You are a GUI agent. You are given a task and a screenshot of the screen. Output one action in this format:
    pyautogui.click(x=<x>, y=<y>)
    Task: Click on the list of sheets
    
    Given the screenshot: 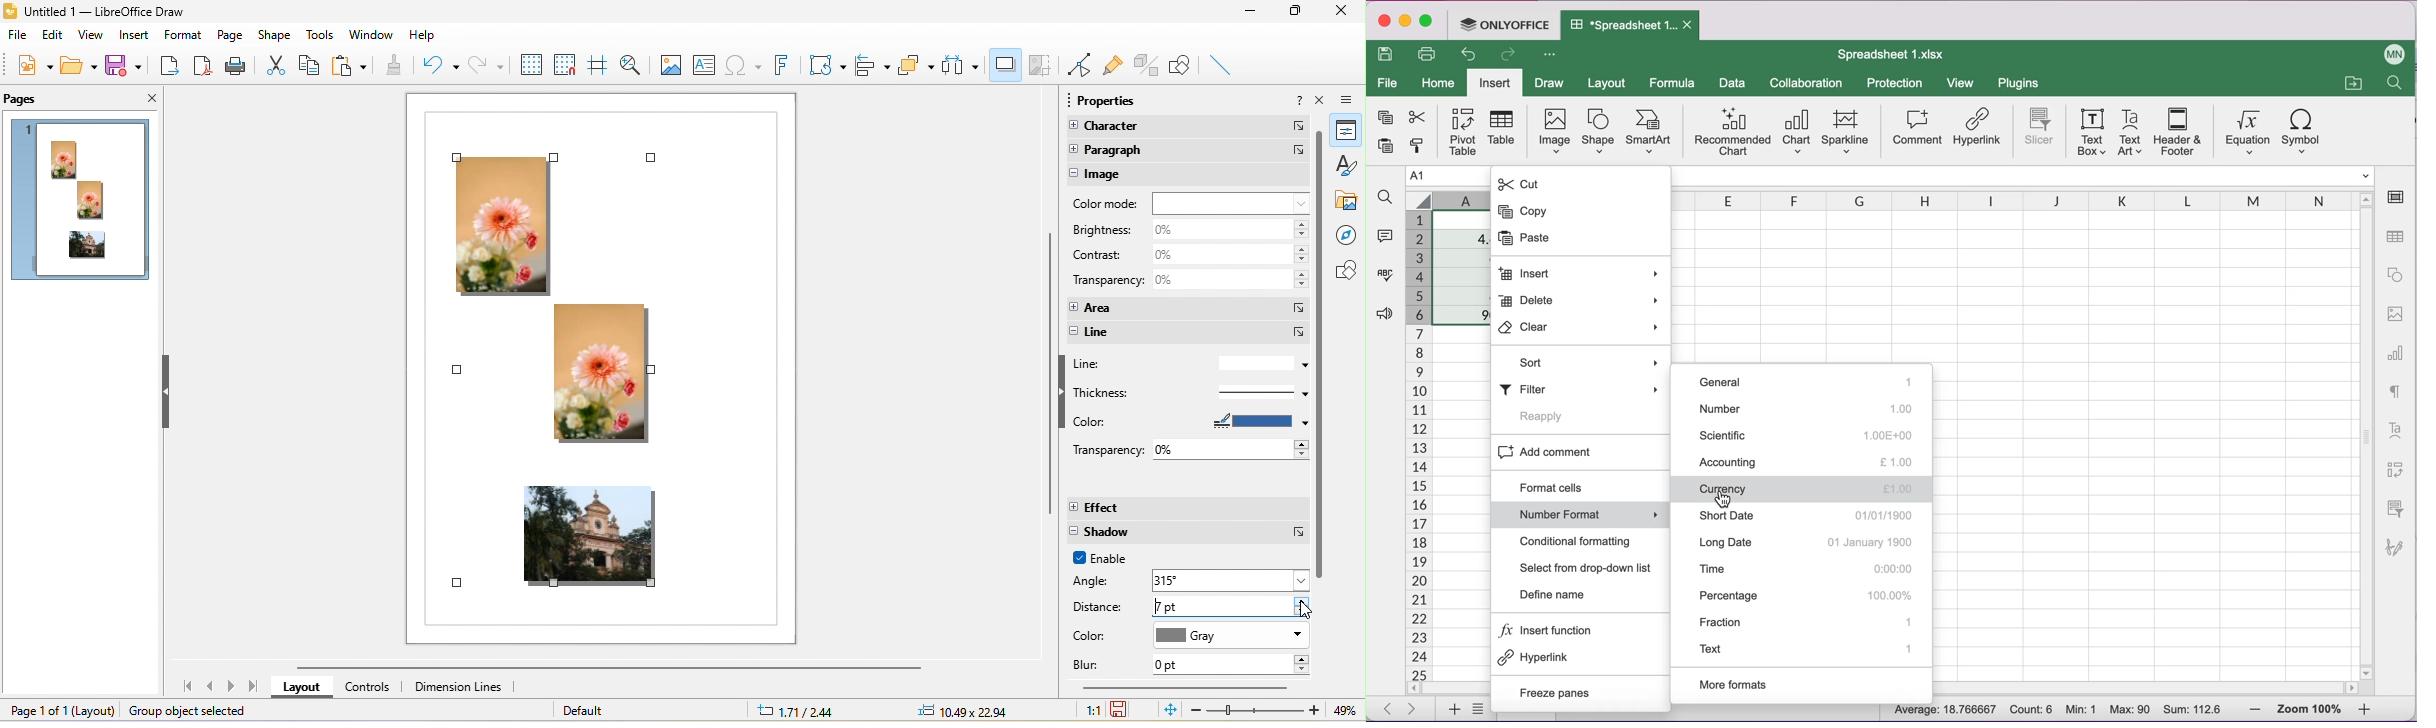 What is the action you would take?
    pyautogui.click(x=1478, y=710)
    